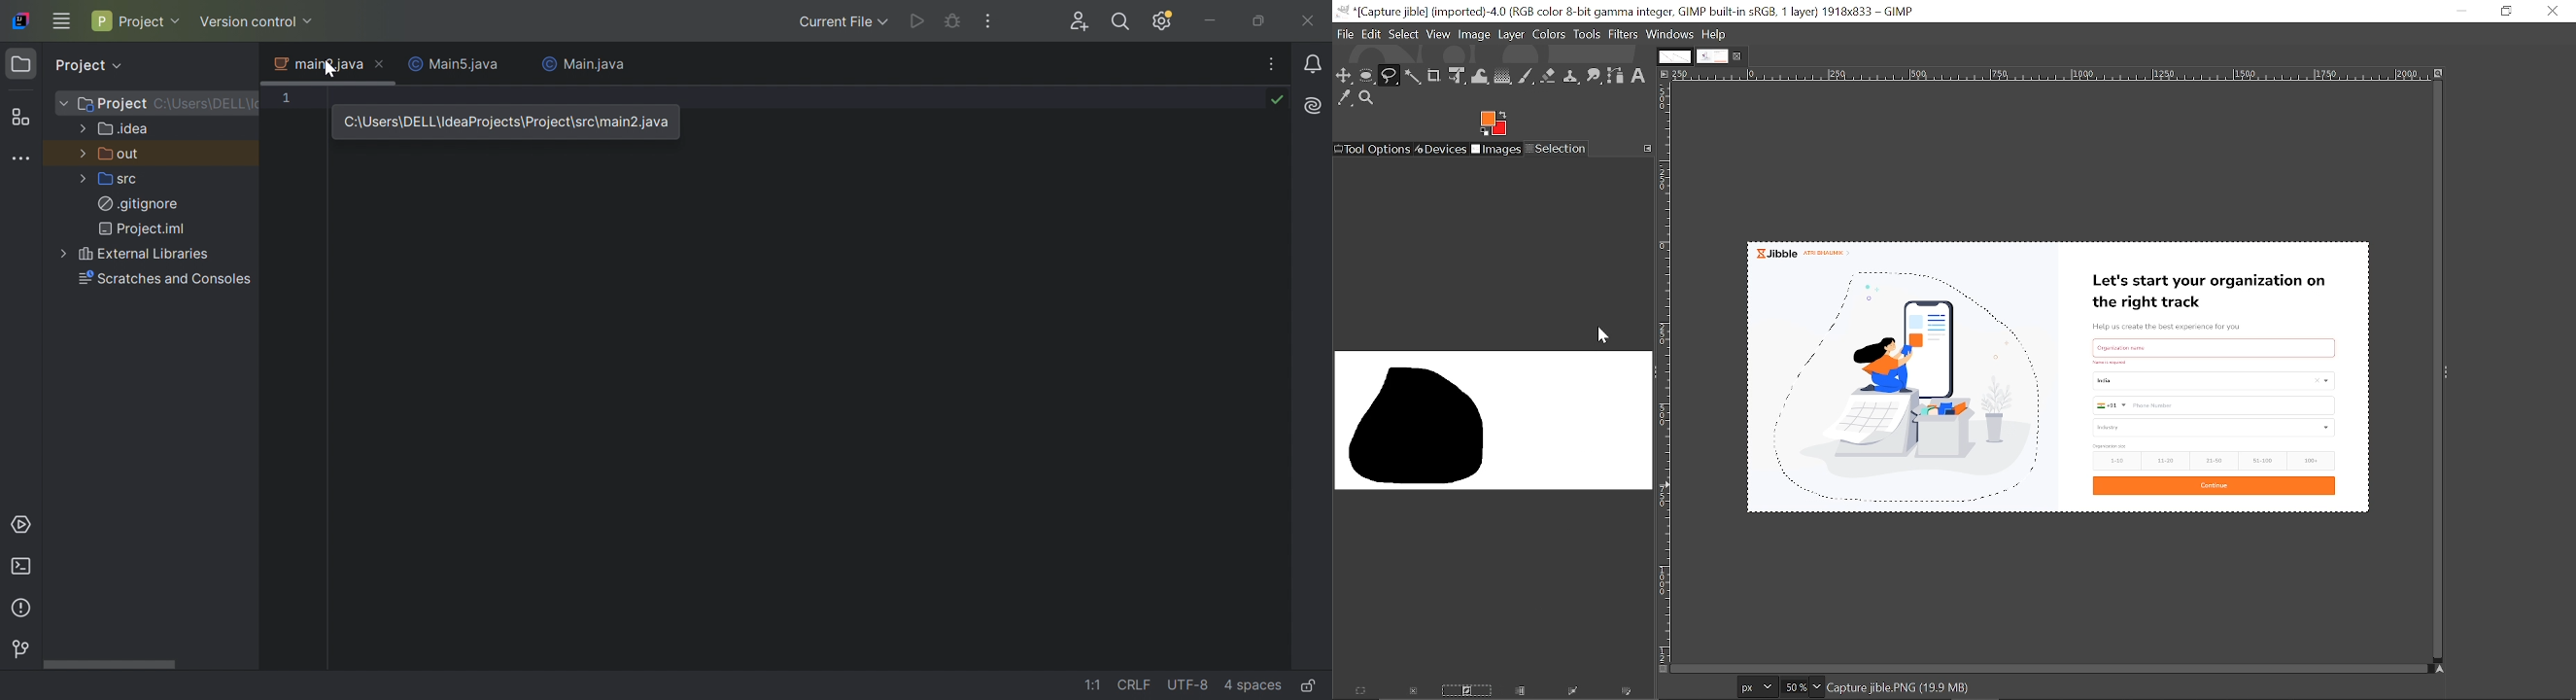  Describe the element at coordinates (112, 104) in the screenshot. I see `Project` at that location.